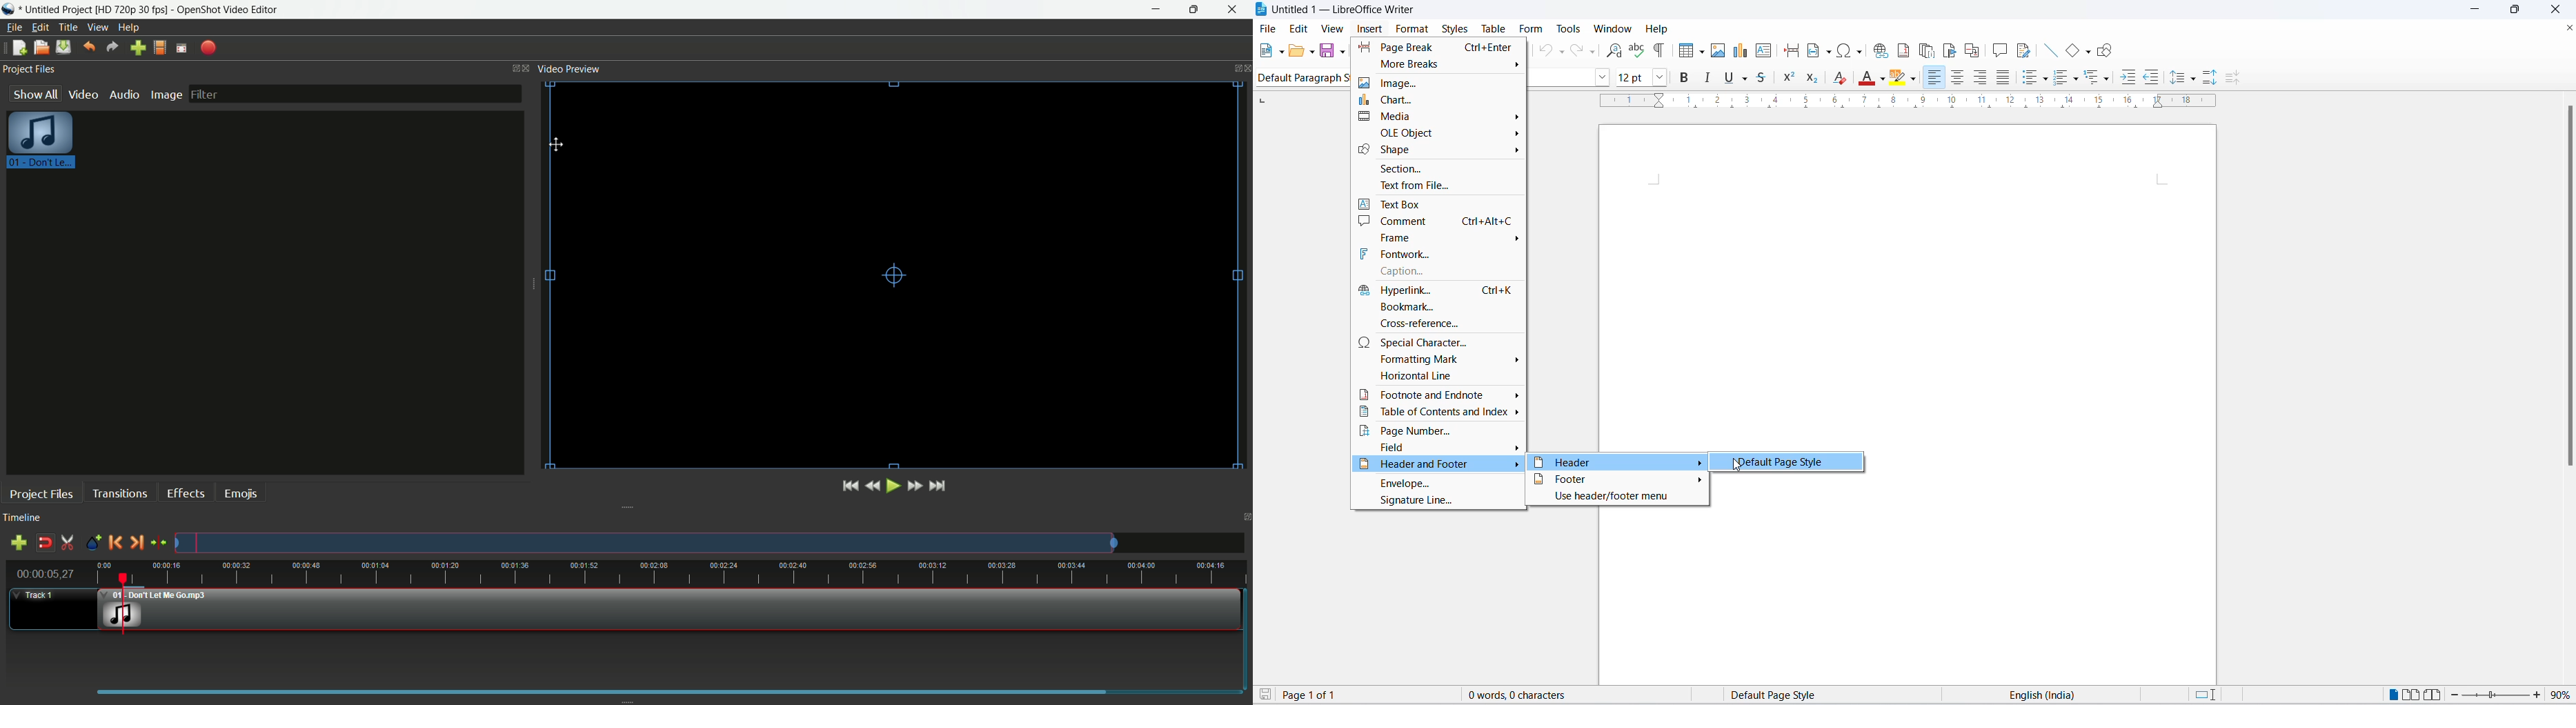 The height and width of the screenshot is (728, 2576). Describe the element at coordinates (1638, 51) in the screenshot. I see `spellings` at that location.